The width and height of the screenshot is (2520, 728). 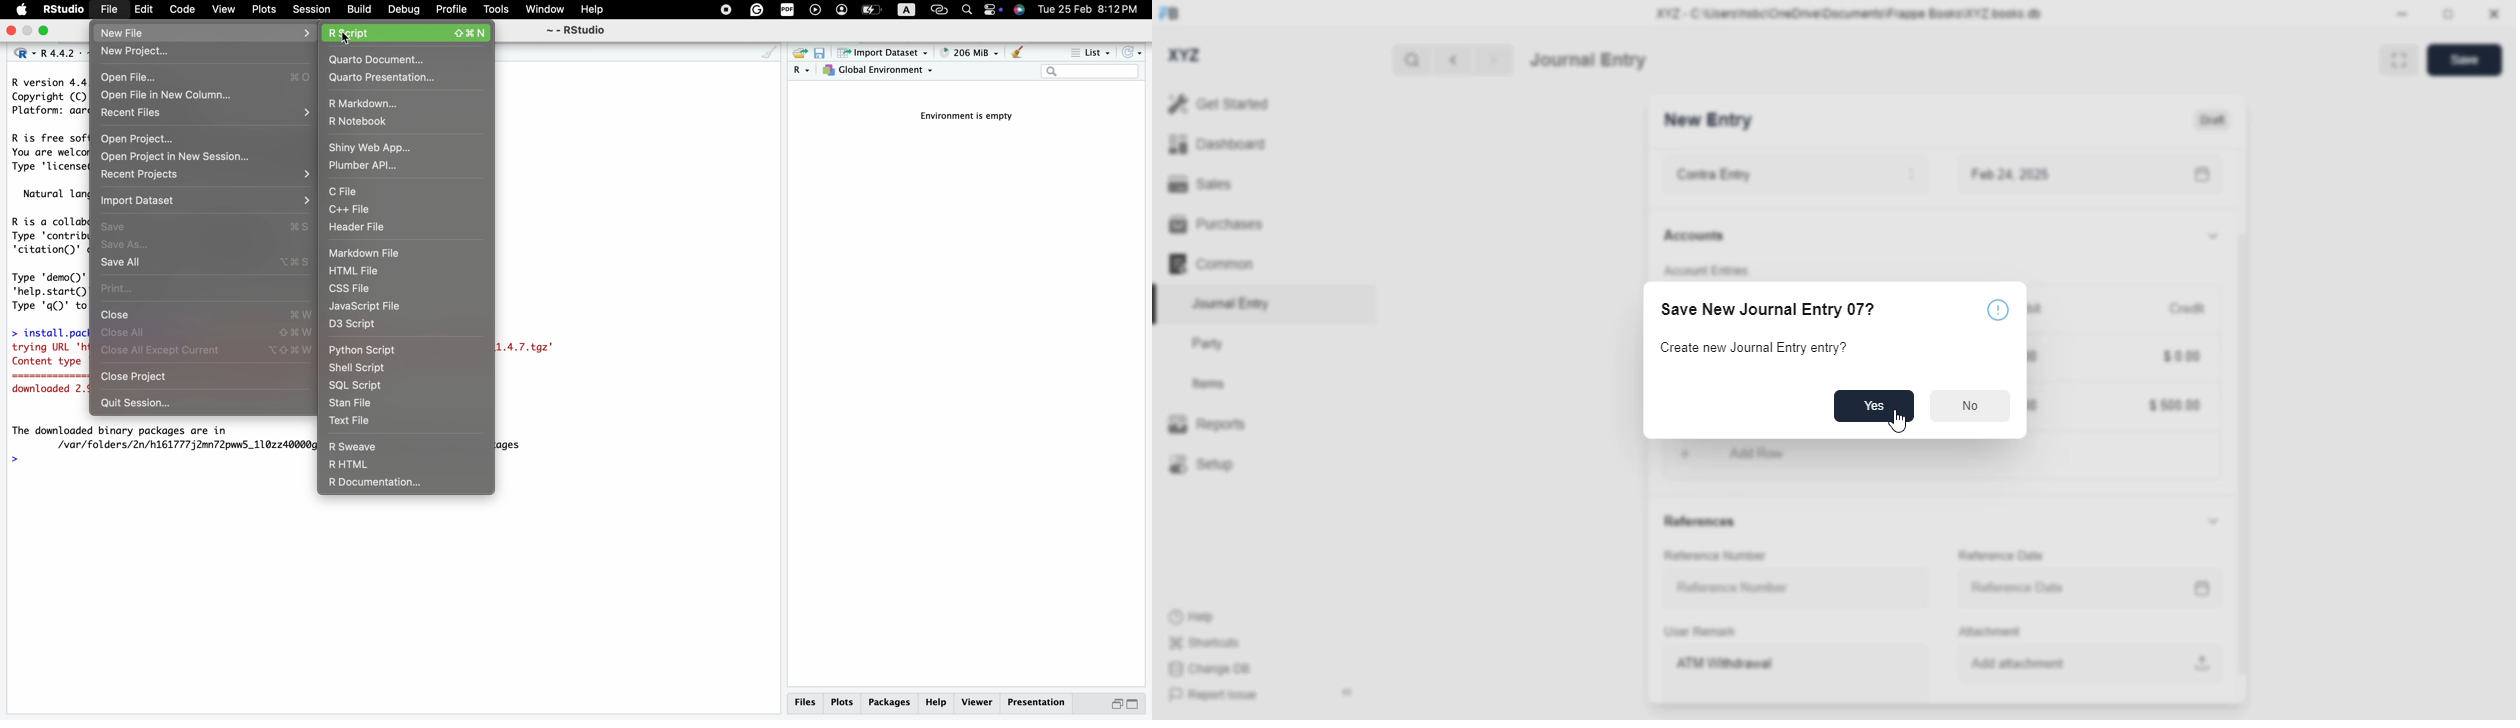 I want to click on debug, so click(x=403, y=9).